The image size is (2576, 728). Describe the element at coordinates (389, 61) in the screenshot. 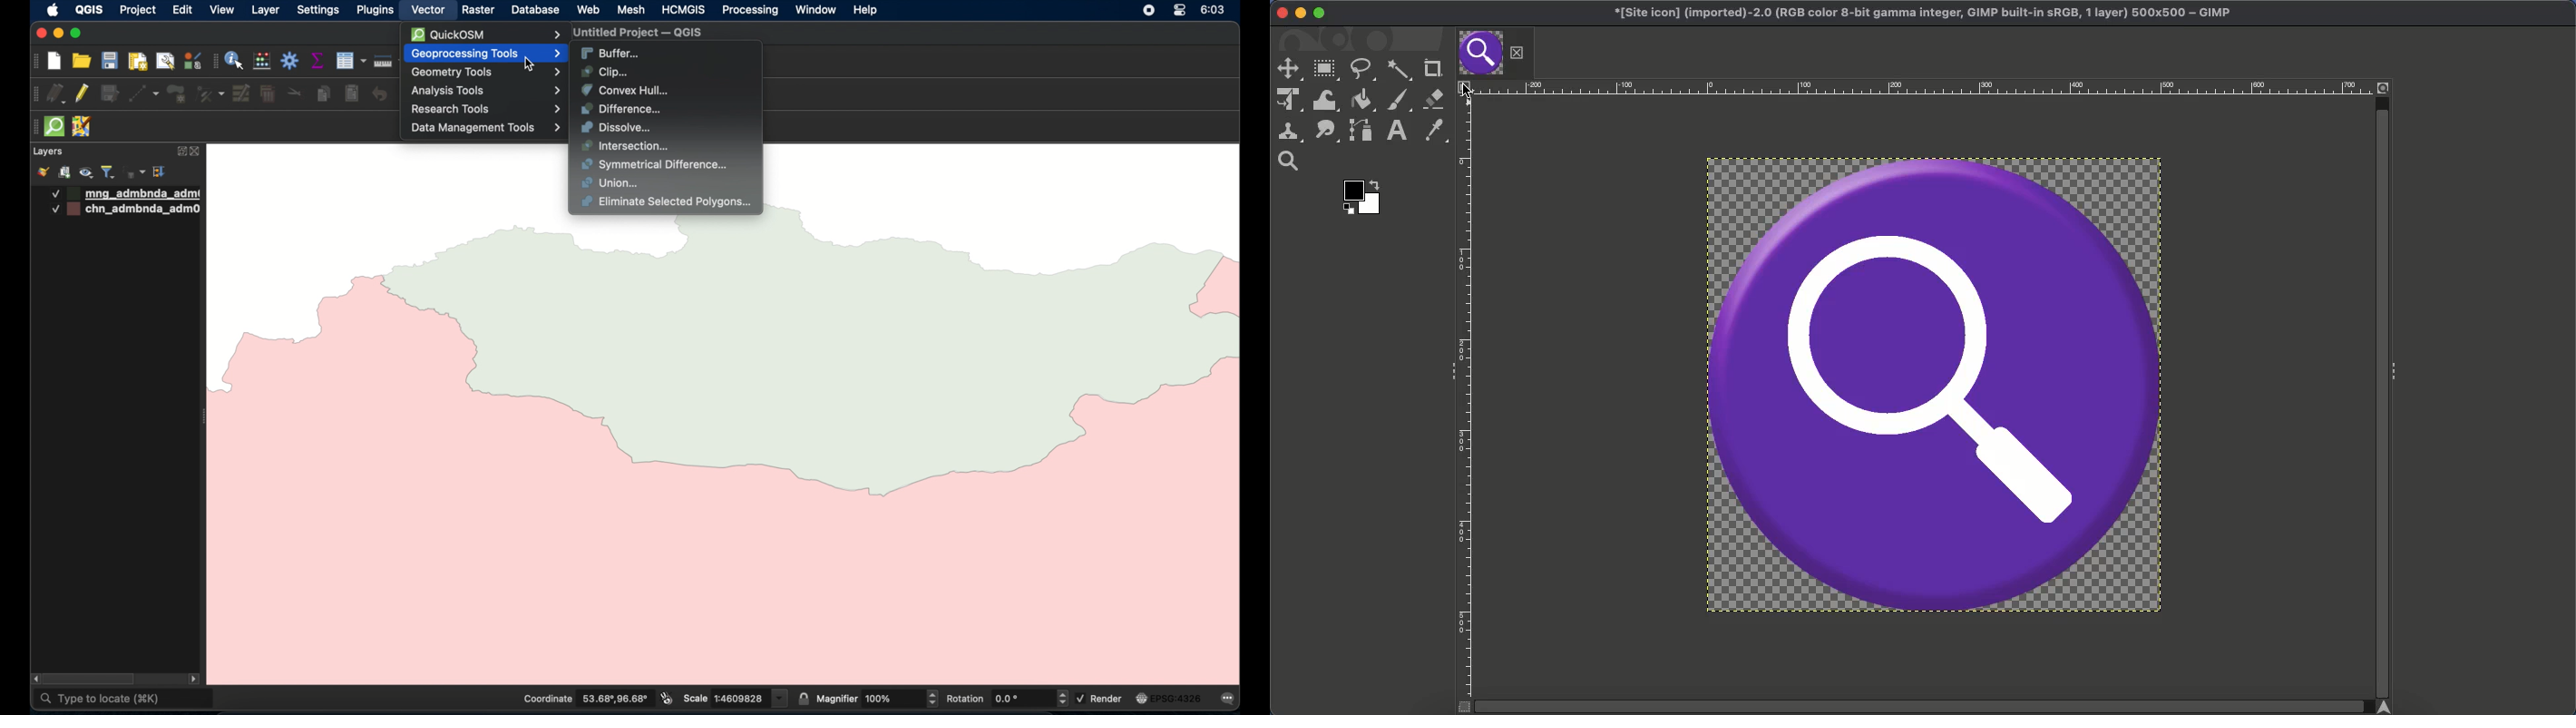

I see `measure line` at that location.